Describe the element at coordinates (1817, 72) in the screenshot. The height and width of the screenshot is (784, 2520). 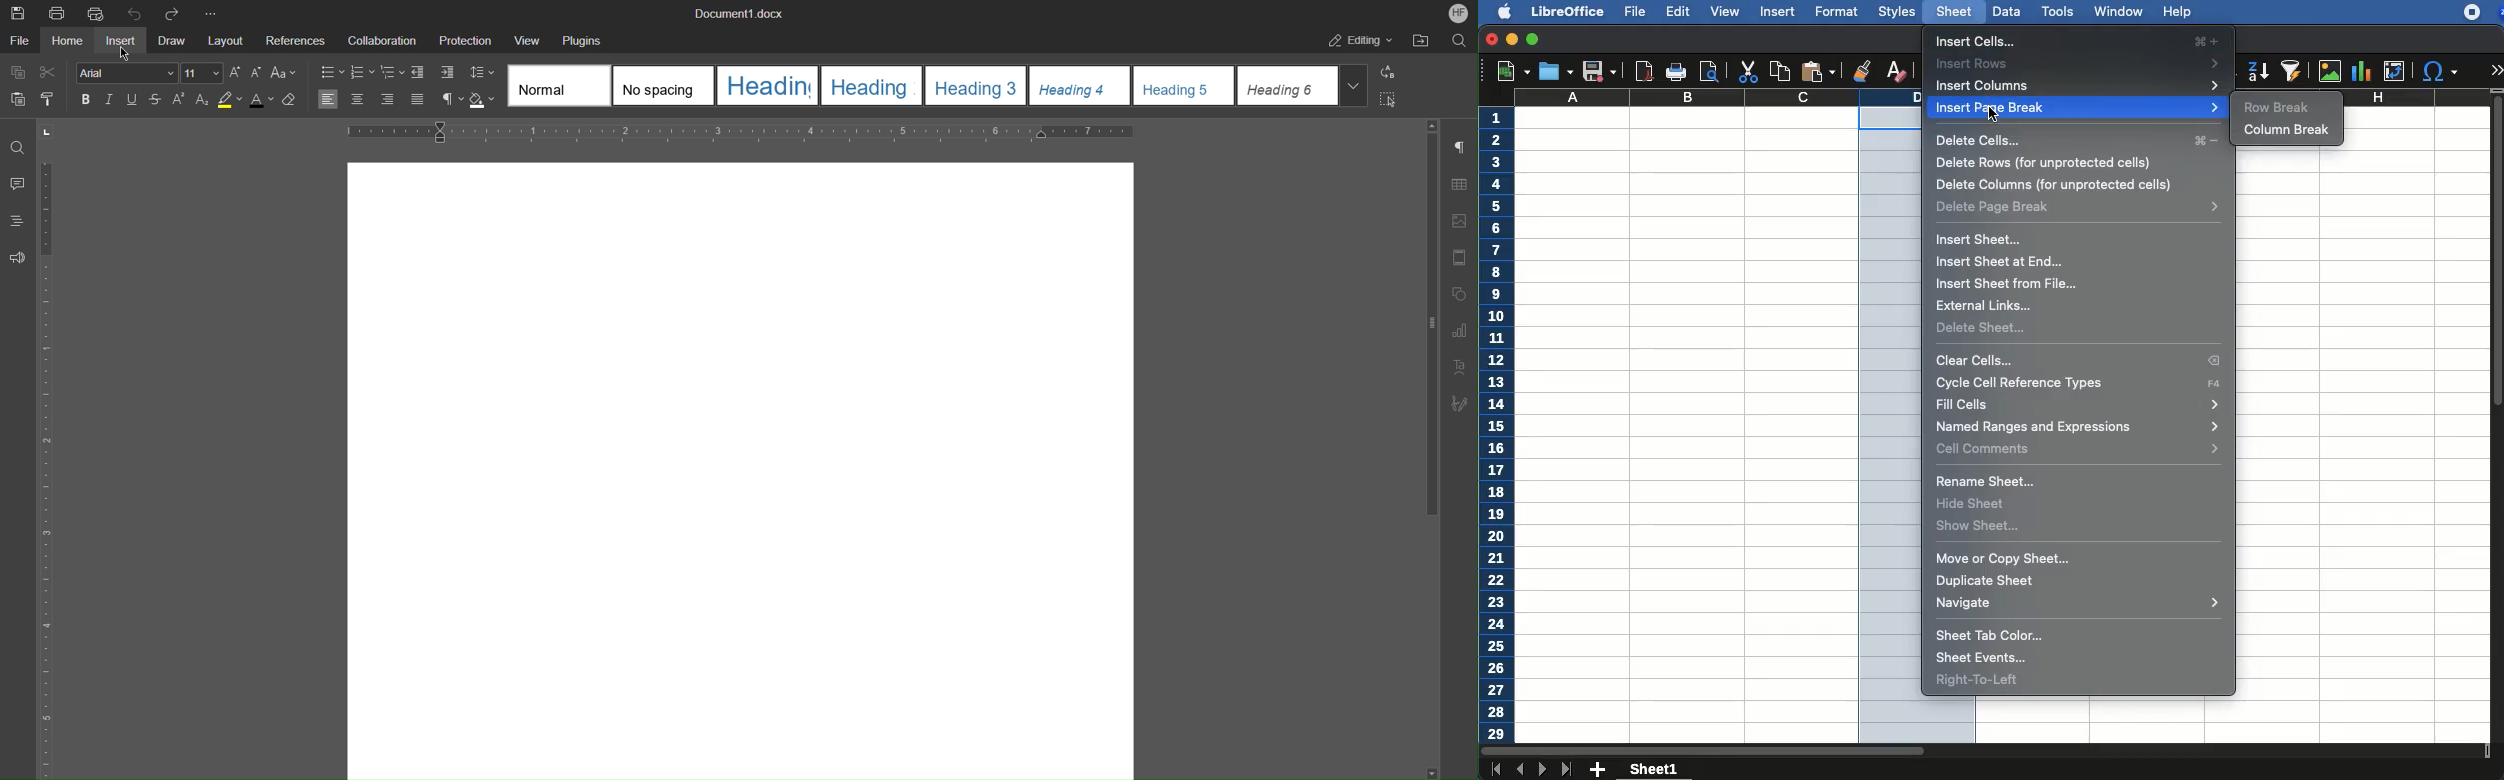
I see `paste` at that location.